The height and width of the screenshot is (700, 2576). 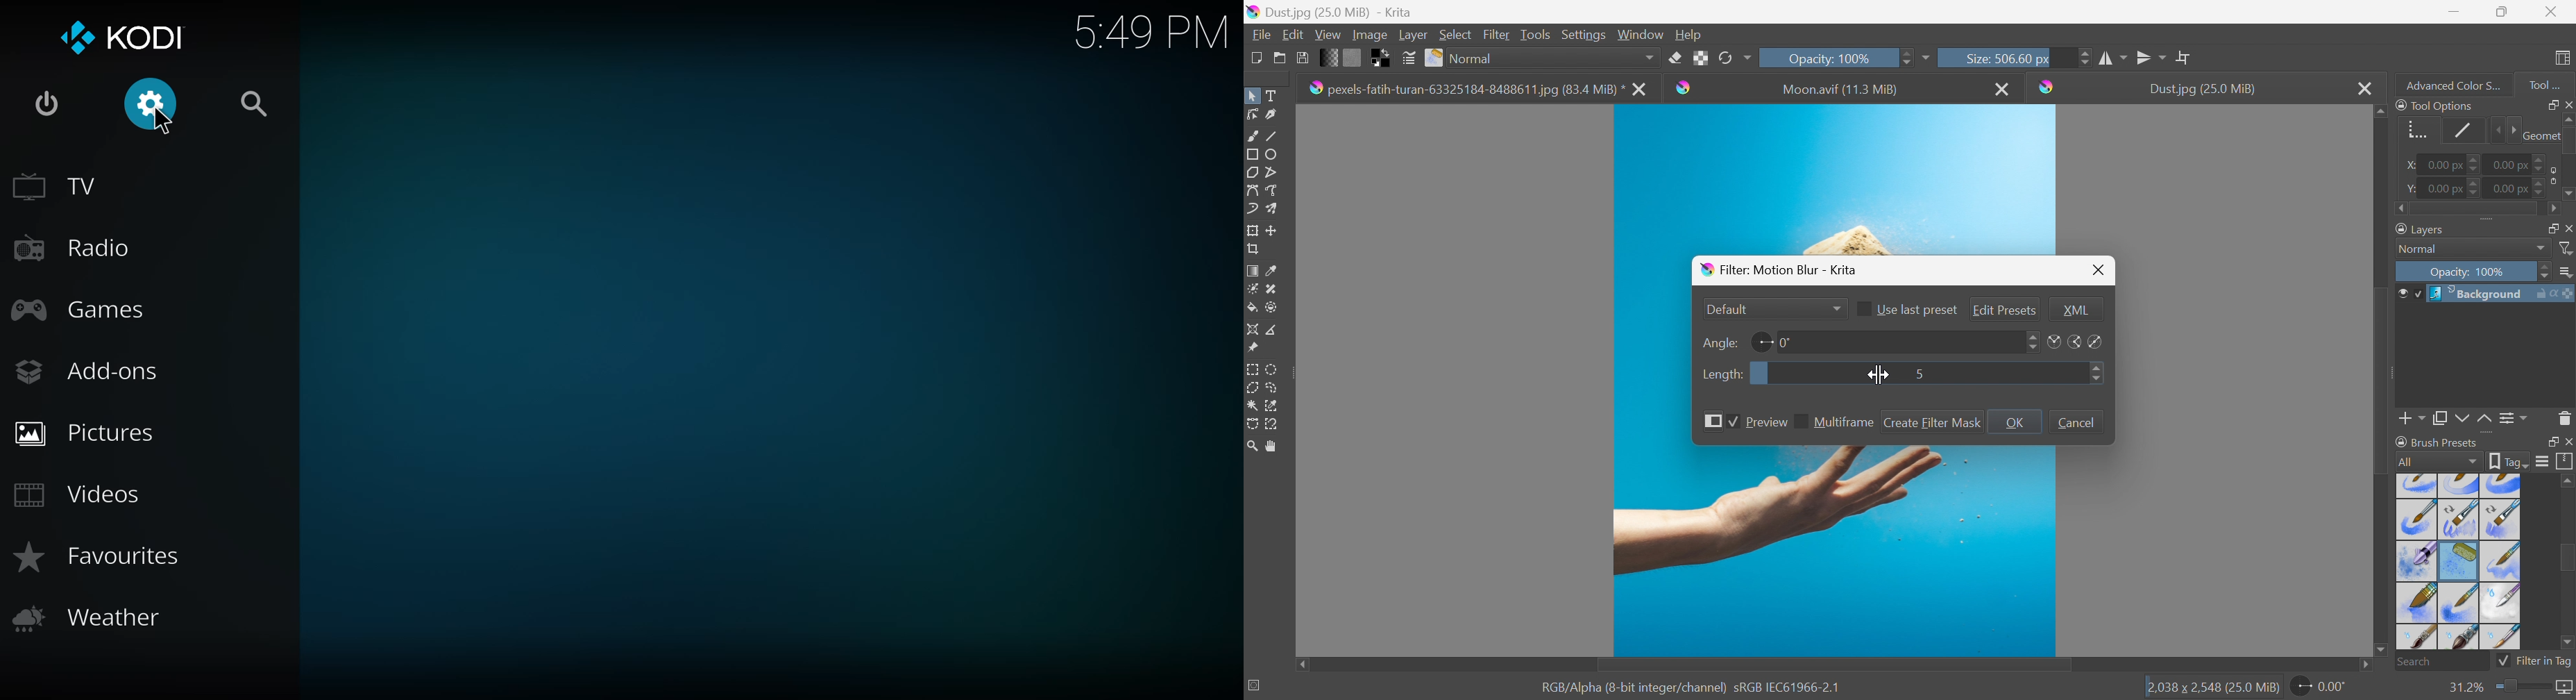 I want to click on Default, so click(x=1727, y=308).